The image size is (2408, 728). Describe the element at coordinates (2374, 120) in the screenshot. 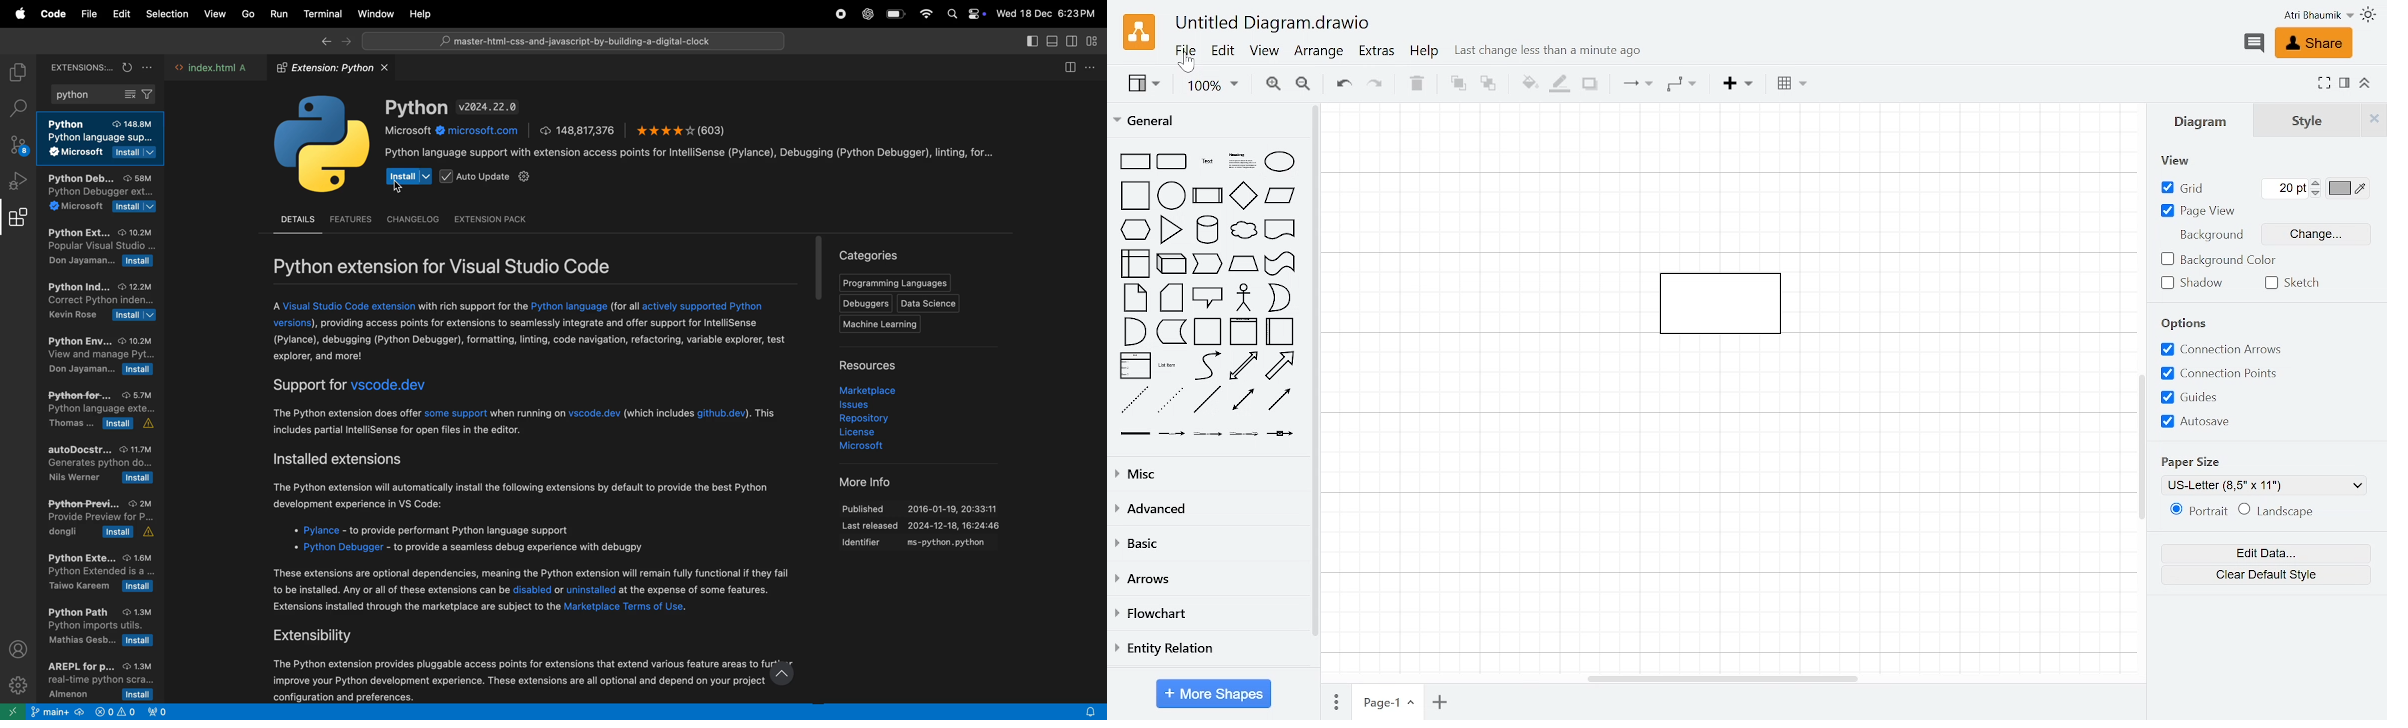

I see `Close` at that location.